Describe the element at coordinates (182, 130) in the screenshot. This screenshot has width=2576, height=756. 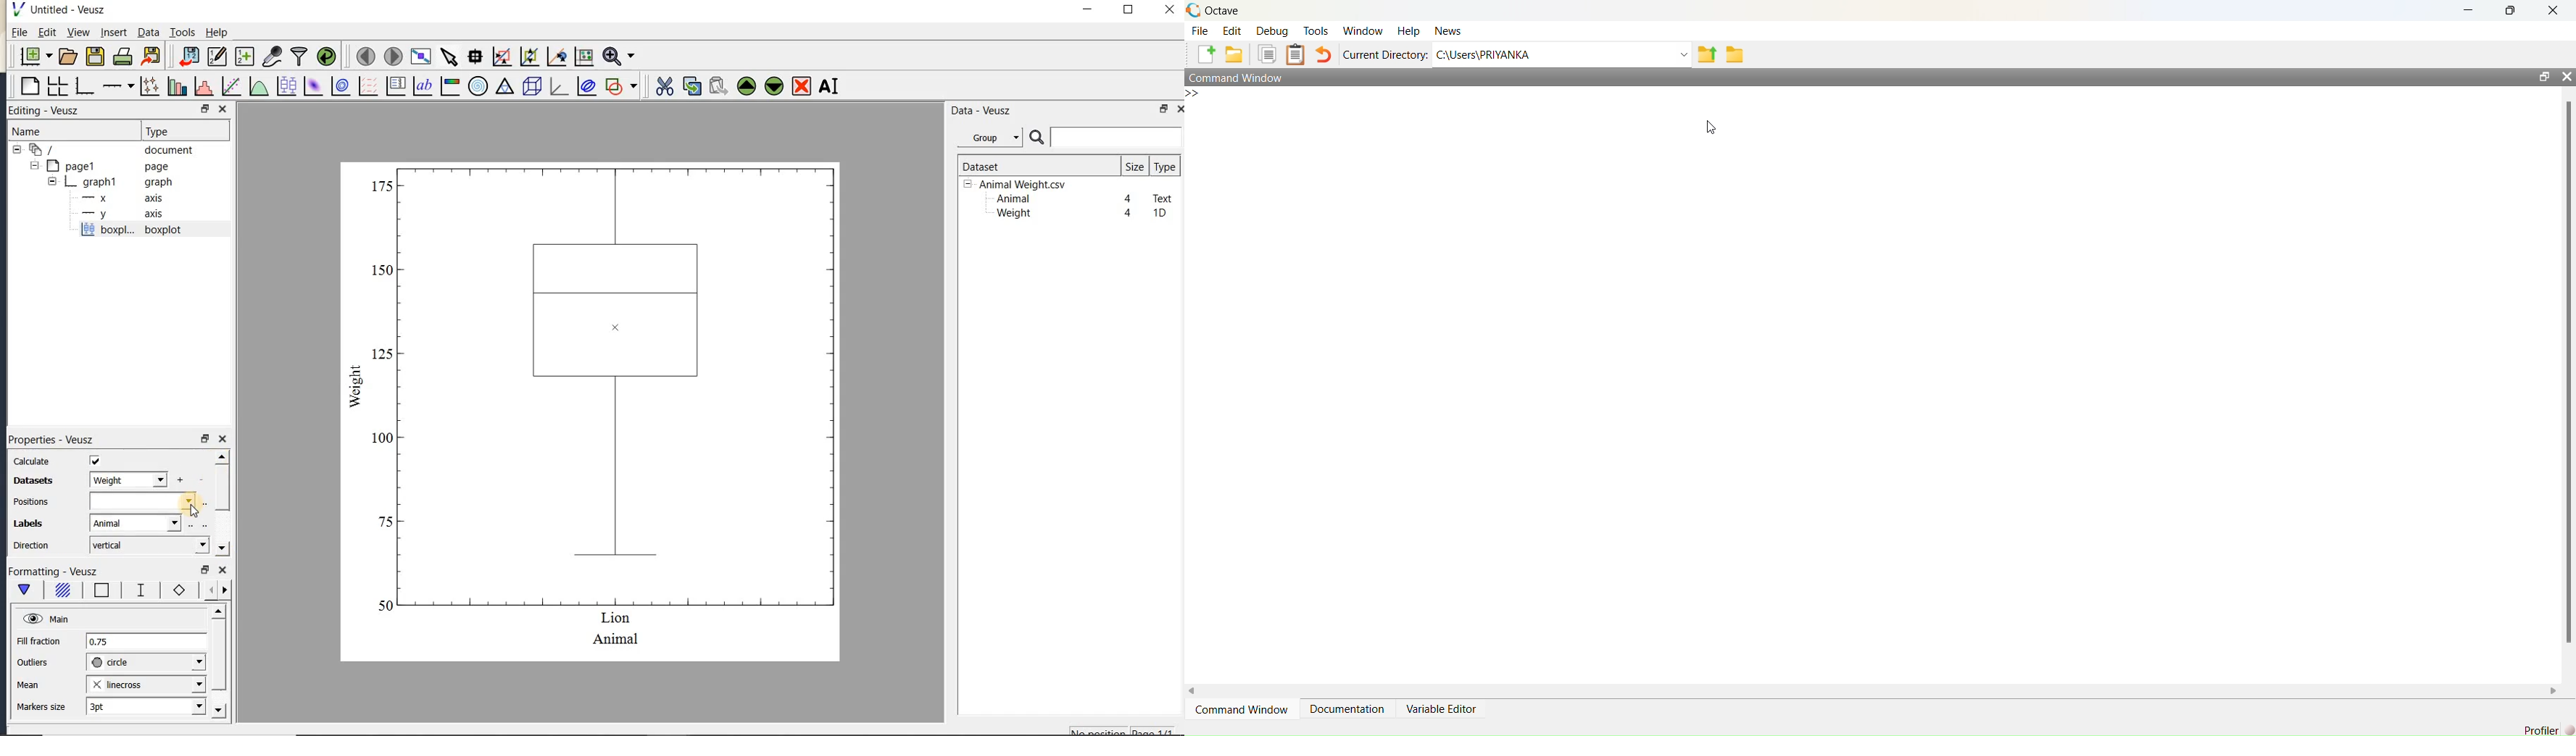
I see `Type` at that location.